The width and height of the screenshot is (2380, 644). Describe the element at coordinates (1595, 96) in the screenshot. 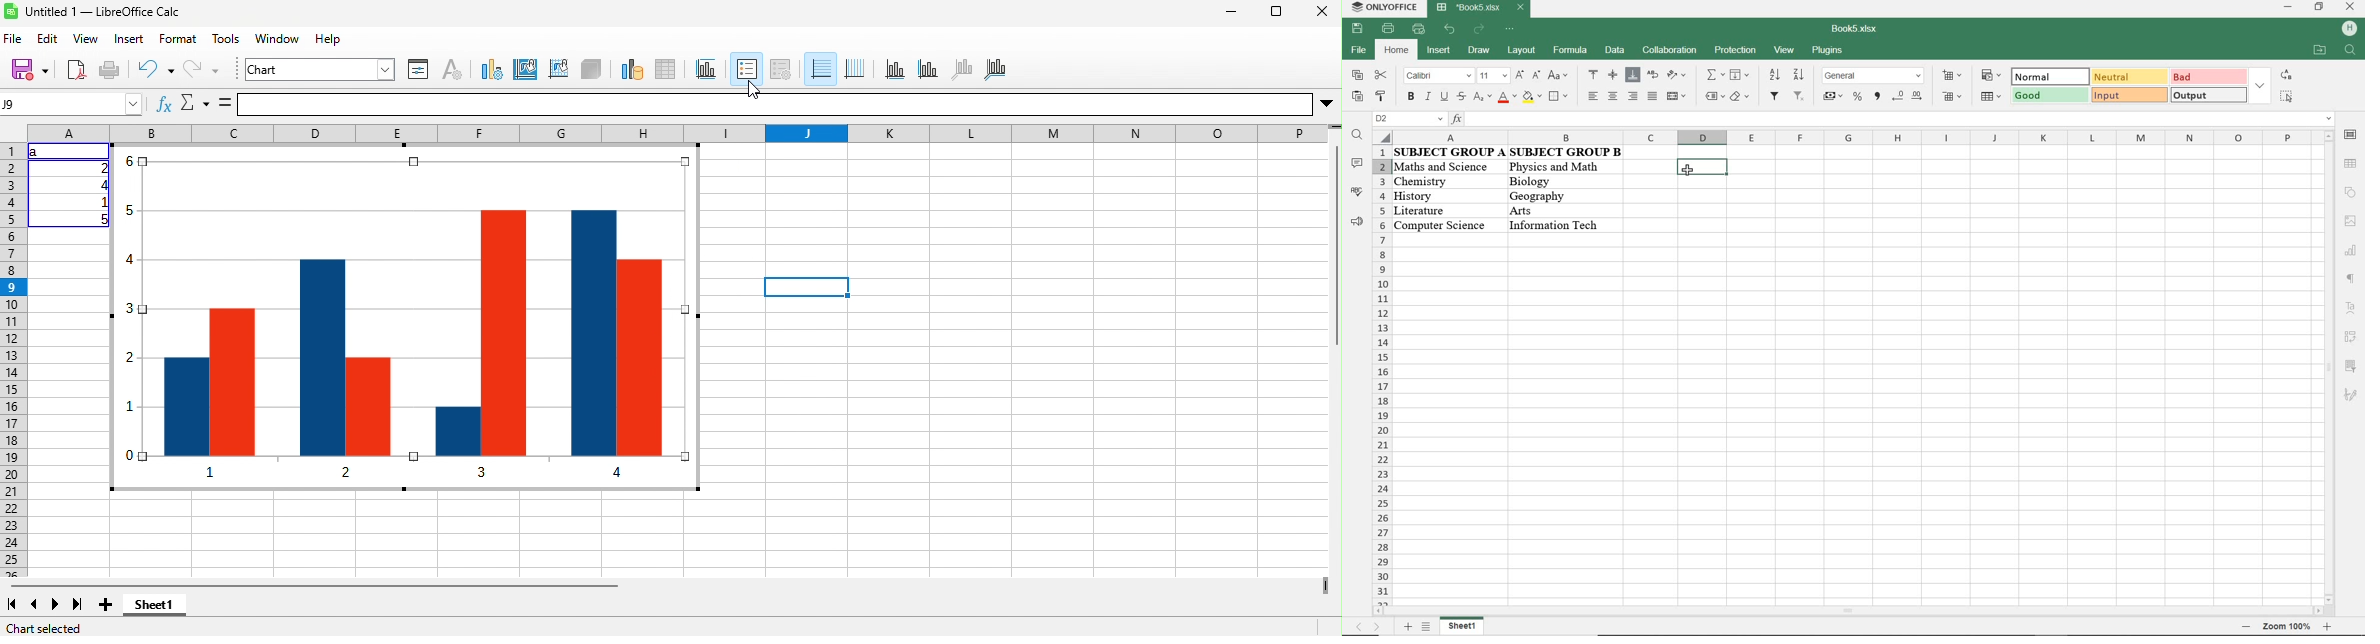

I see `align left` at that location.